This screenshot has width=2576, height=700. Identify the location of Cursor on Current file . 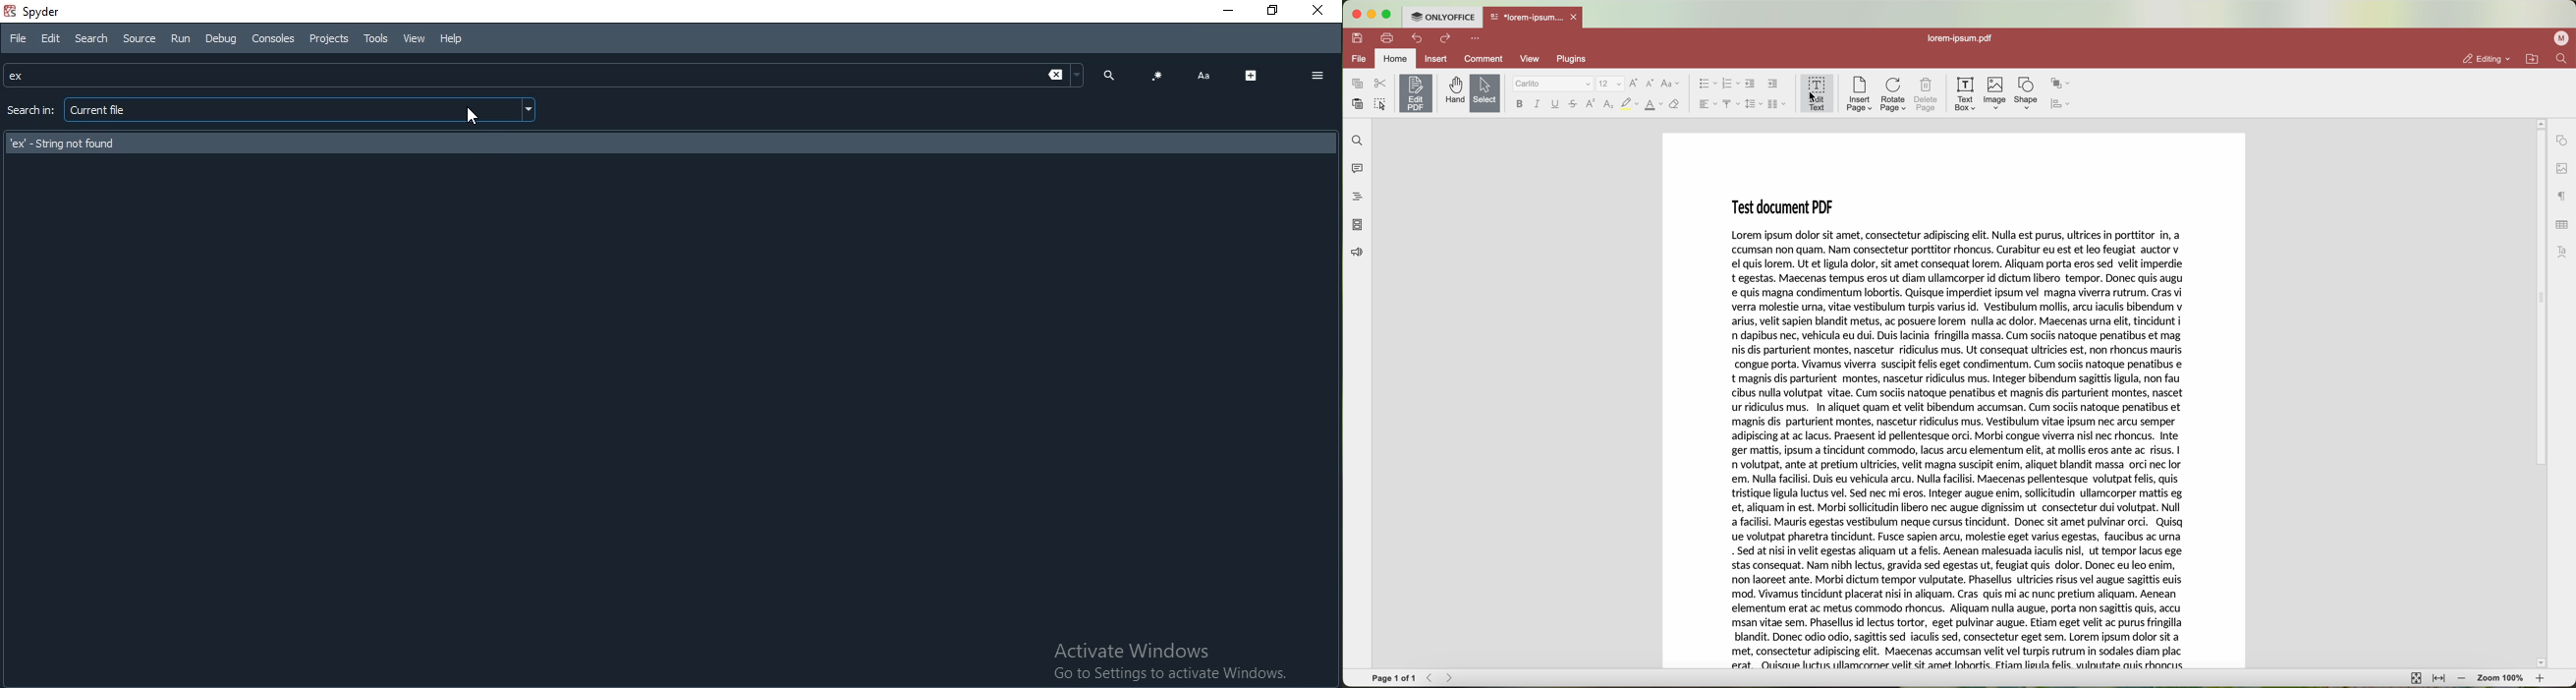
(476, 118).